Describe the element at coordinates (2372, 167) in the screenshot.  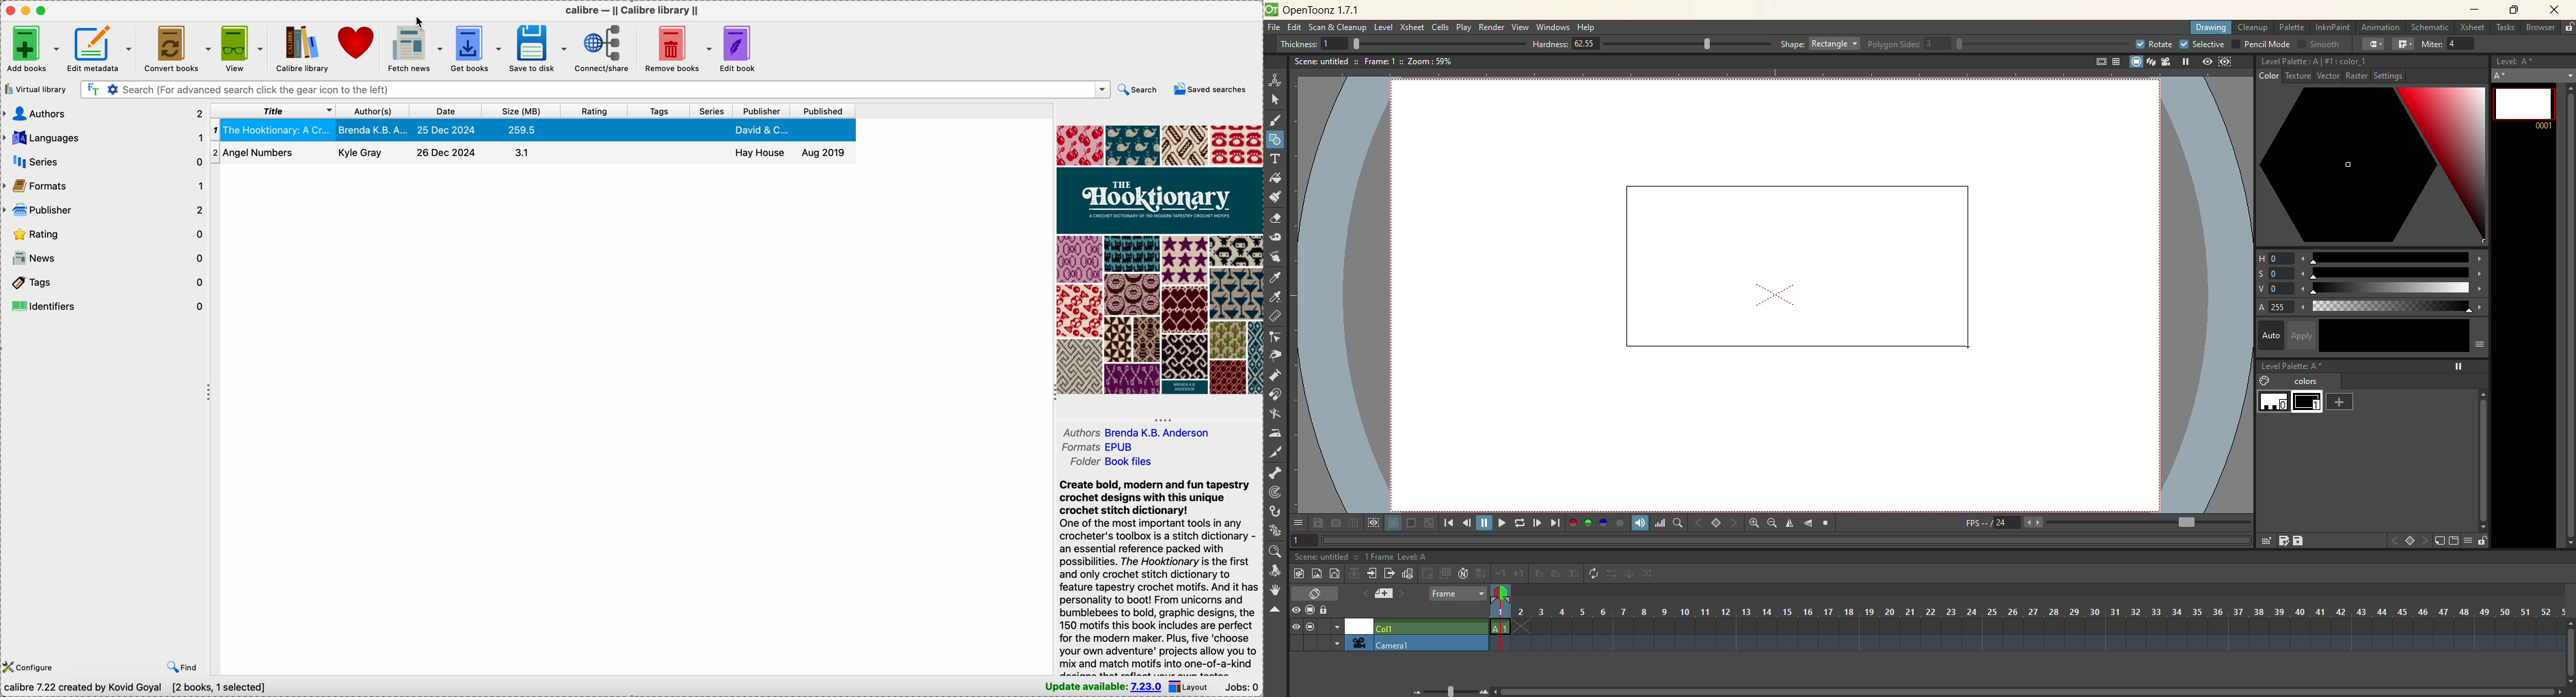
I see `color picker` at that location.